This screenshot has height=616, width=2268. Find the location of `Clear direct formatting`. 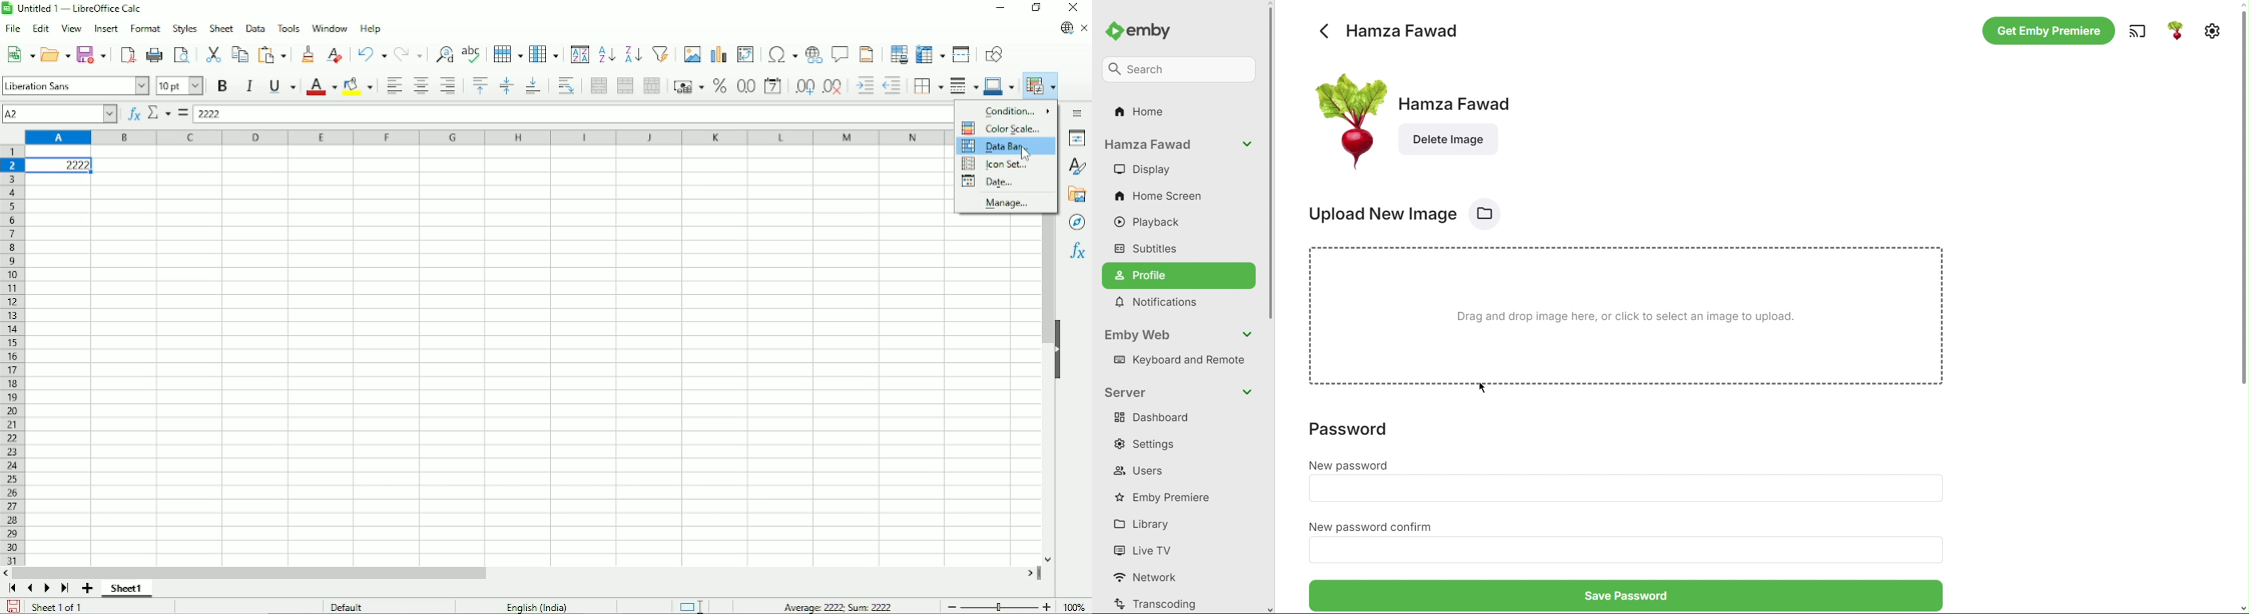

Clear direct formatting is located at coordinates (334, 55).